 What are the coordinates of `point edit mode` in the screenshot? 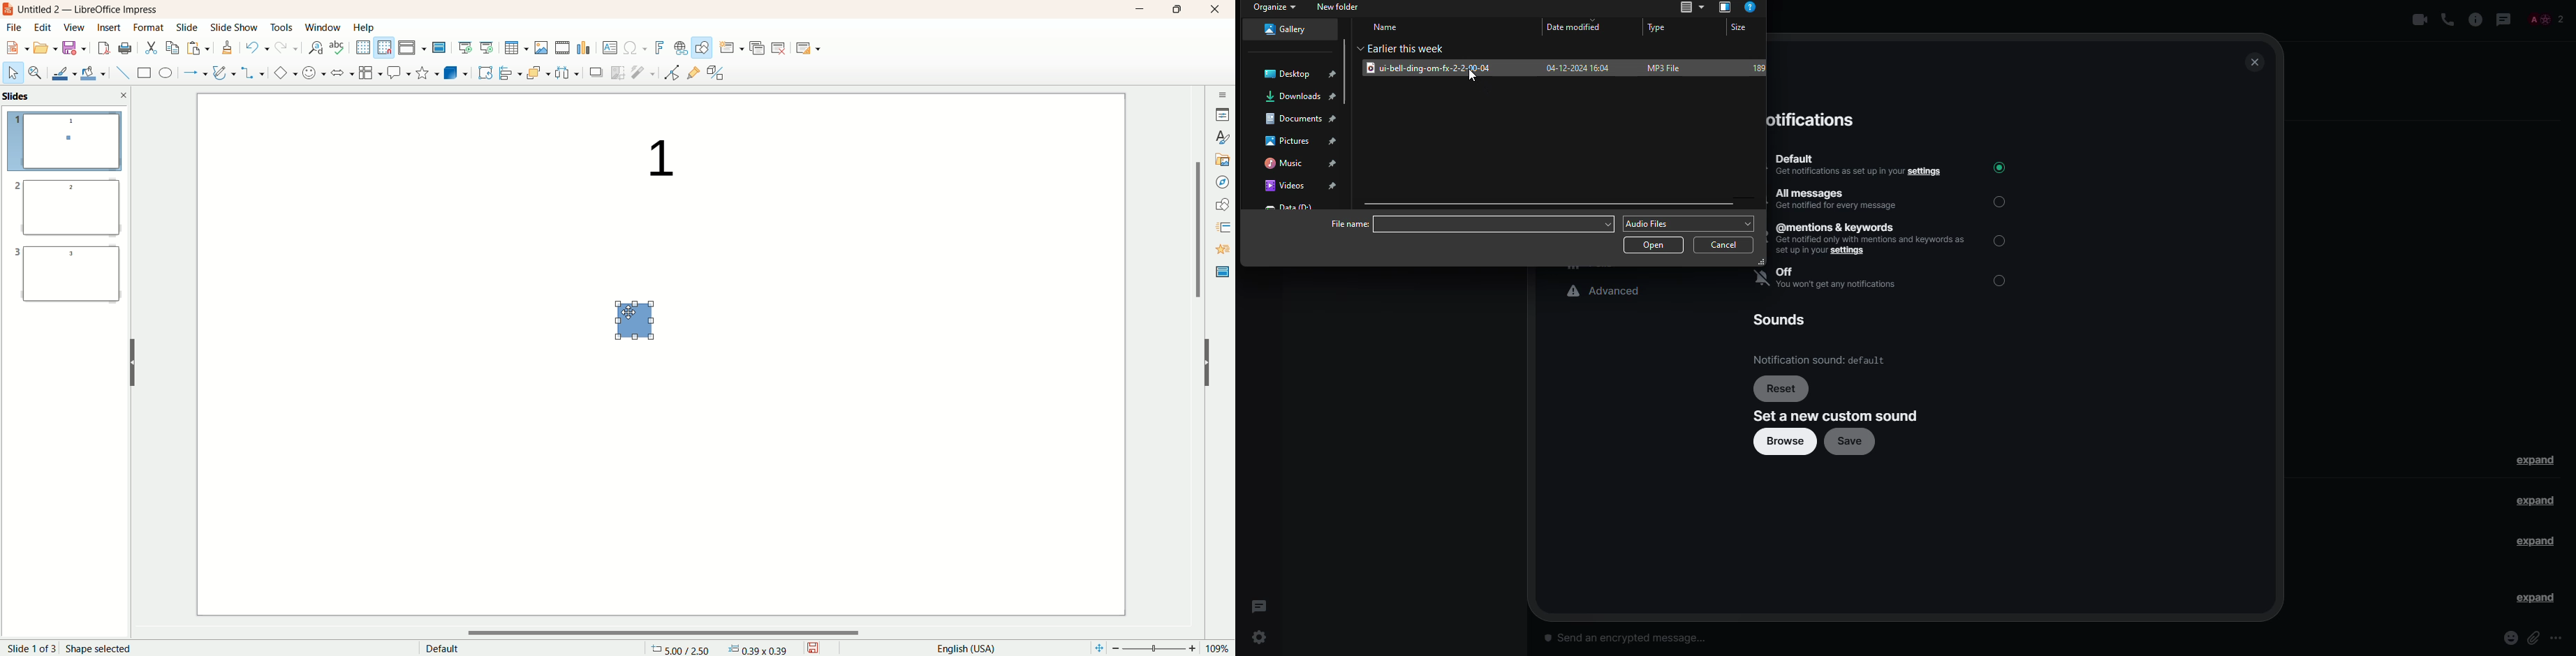 It's located at (671, 73).